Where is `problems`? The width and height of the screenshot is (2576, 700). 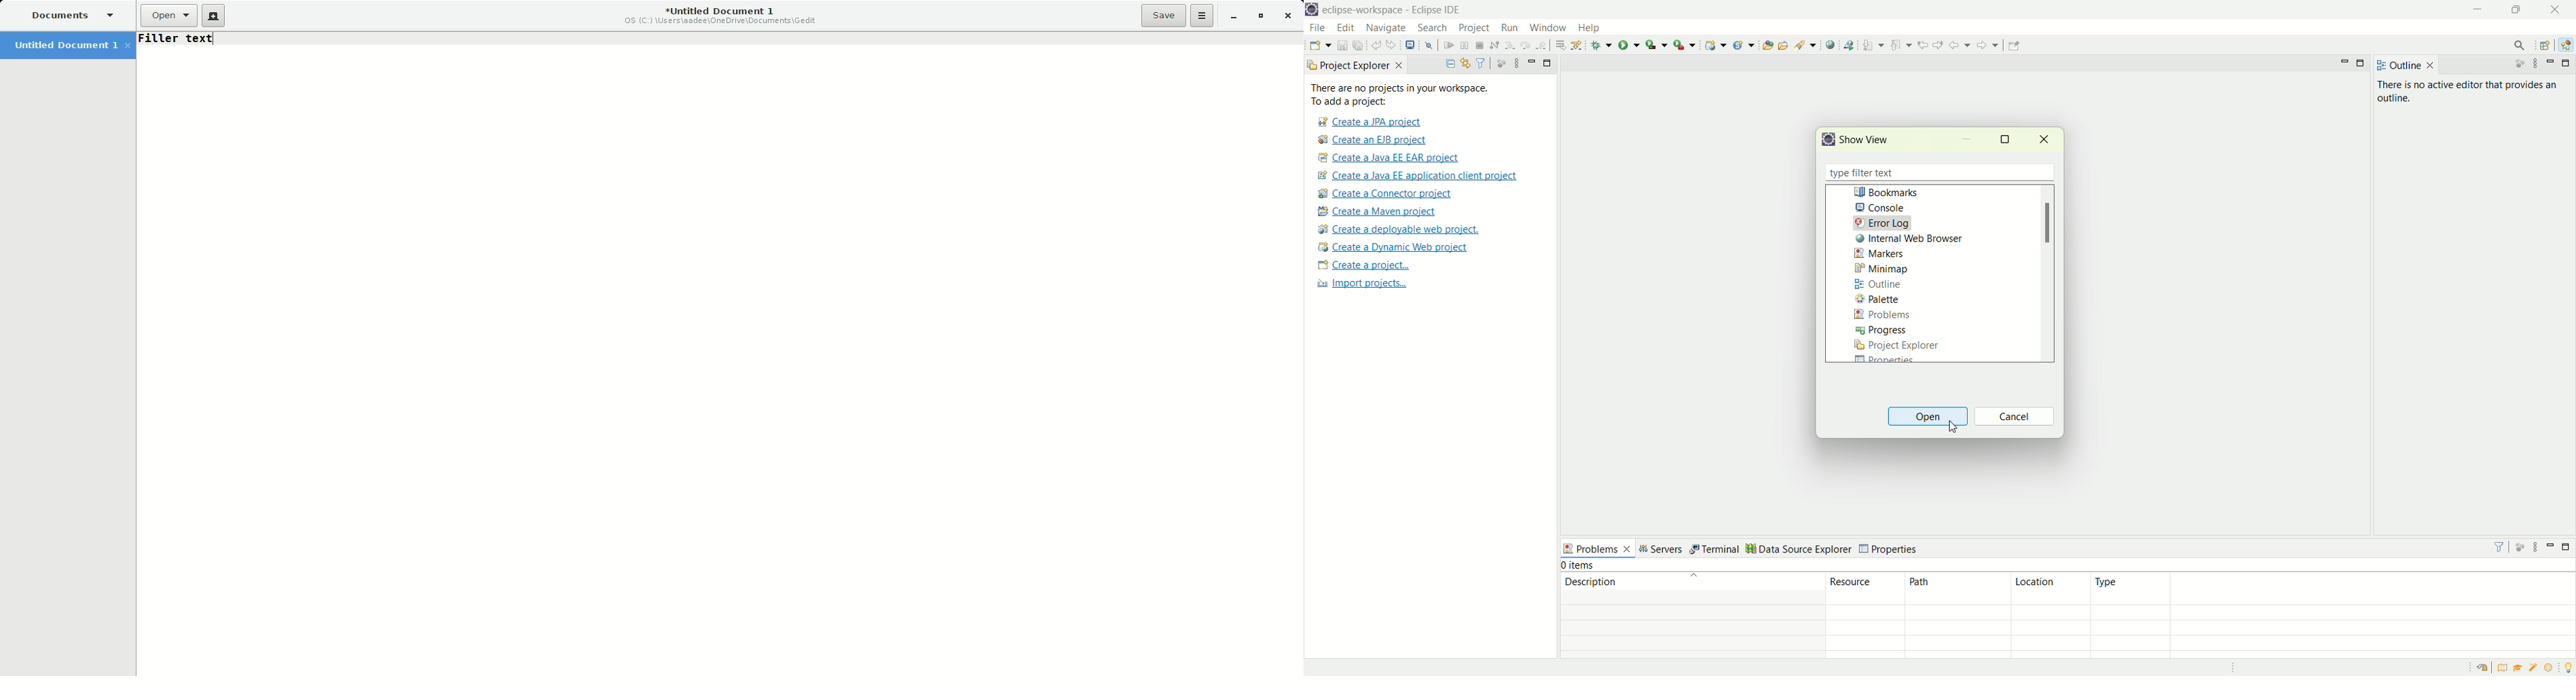 problems is located at coordinates (1883, 315).